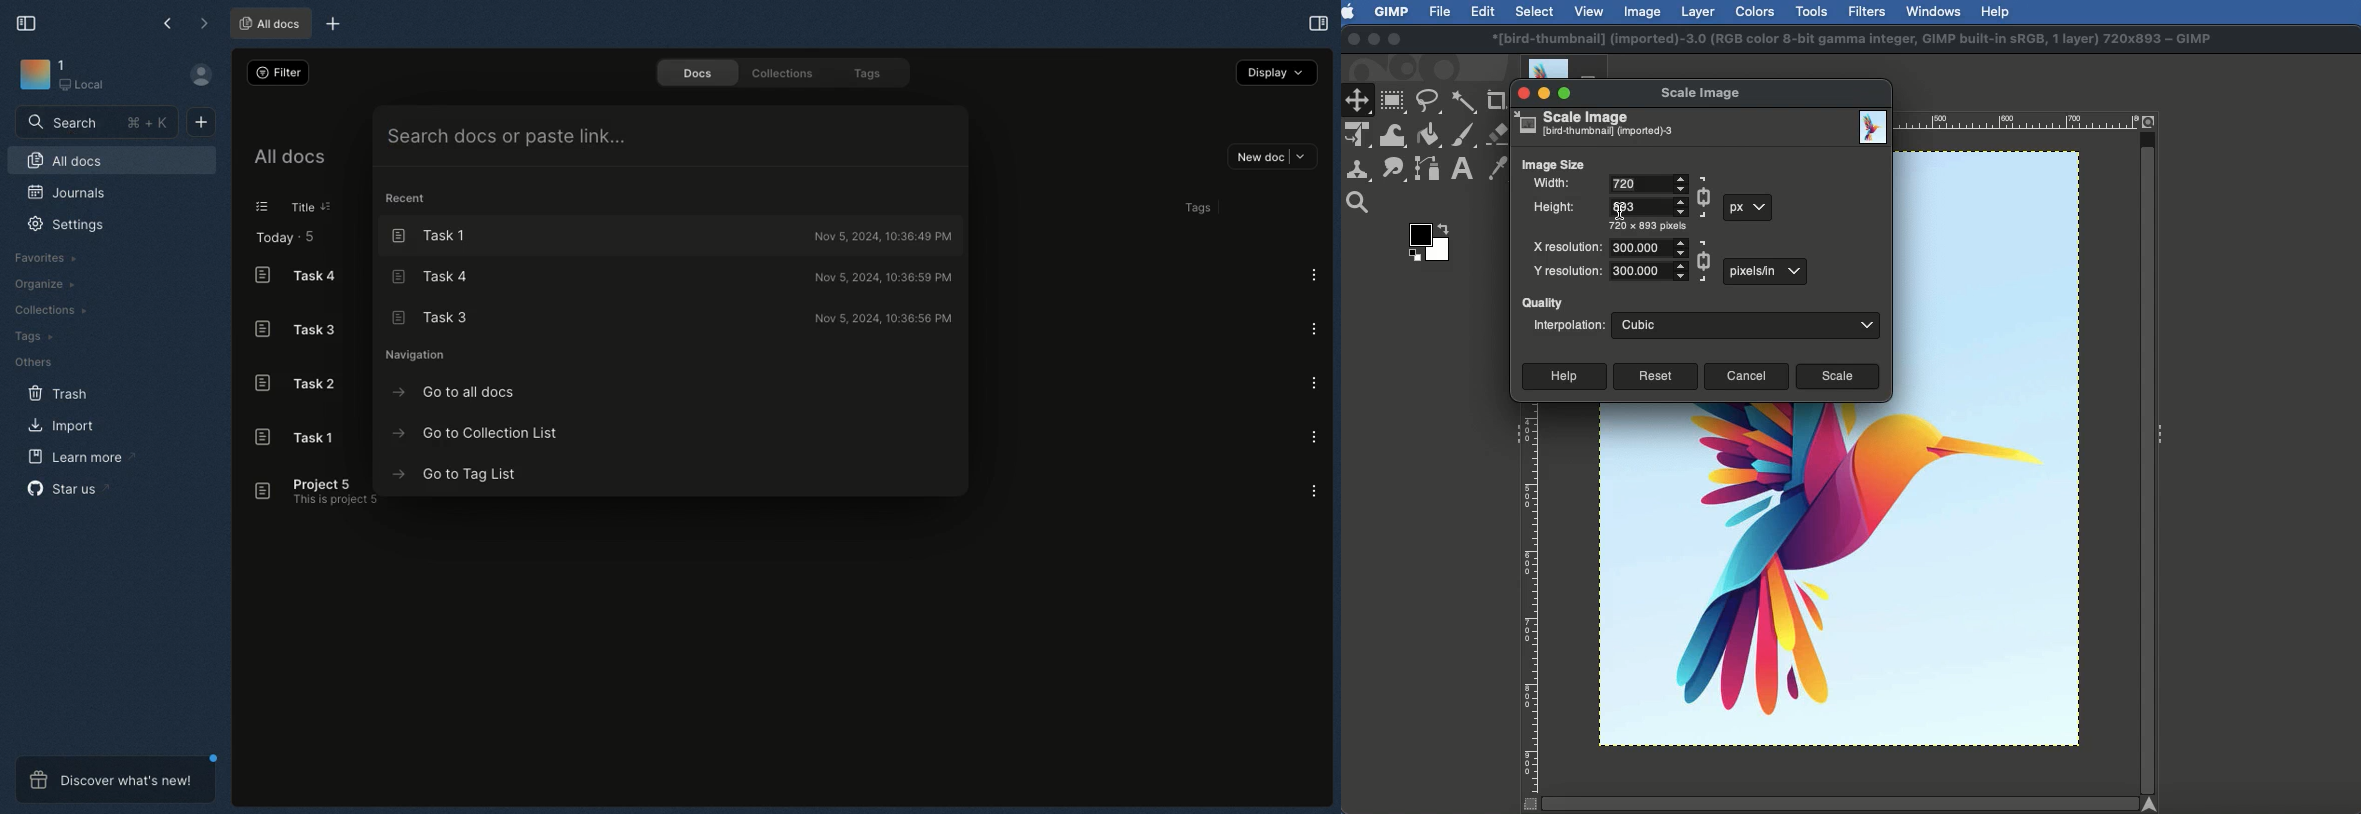  I want to click on Window, so click(1936, 10).